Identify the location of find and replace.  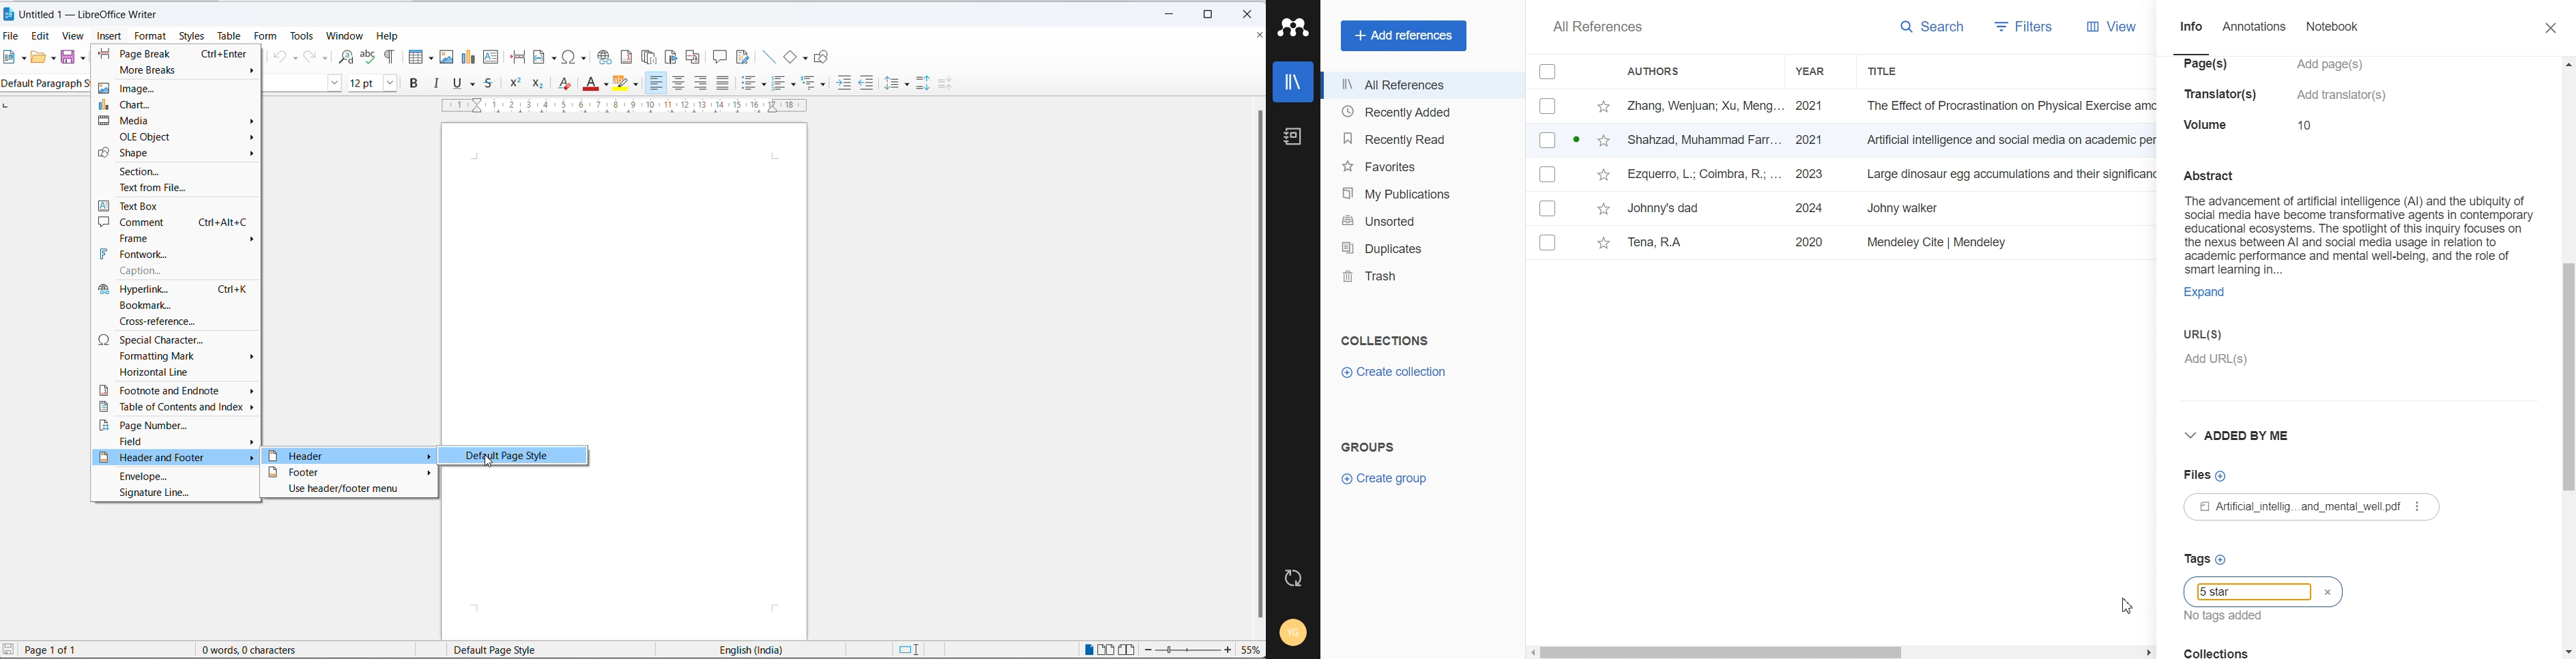
(347, 55).